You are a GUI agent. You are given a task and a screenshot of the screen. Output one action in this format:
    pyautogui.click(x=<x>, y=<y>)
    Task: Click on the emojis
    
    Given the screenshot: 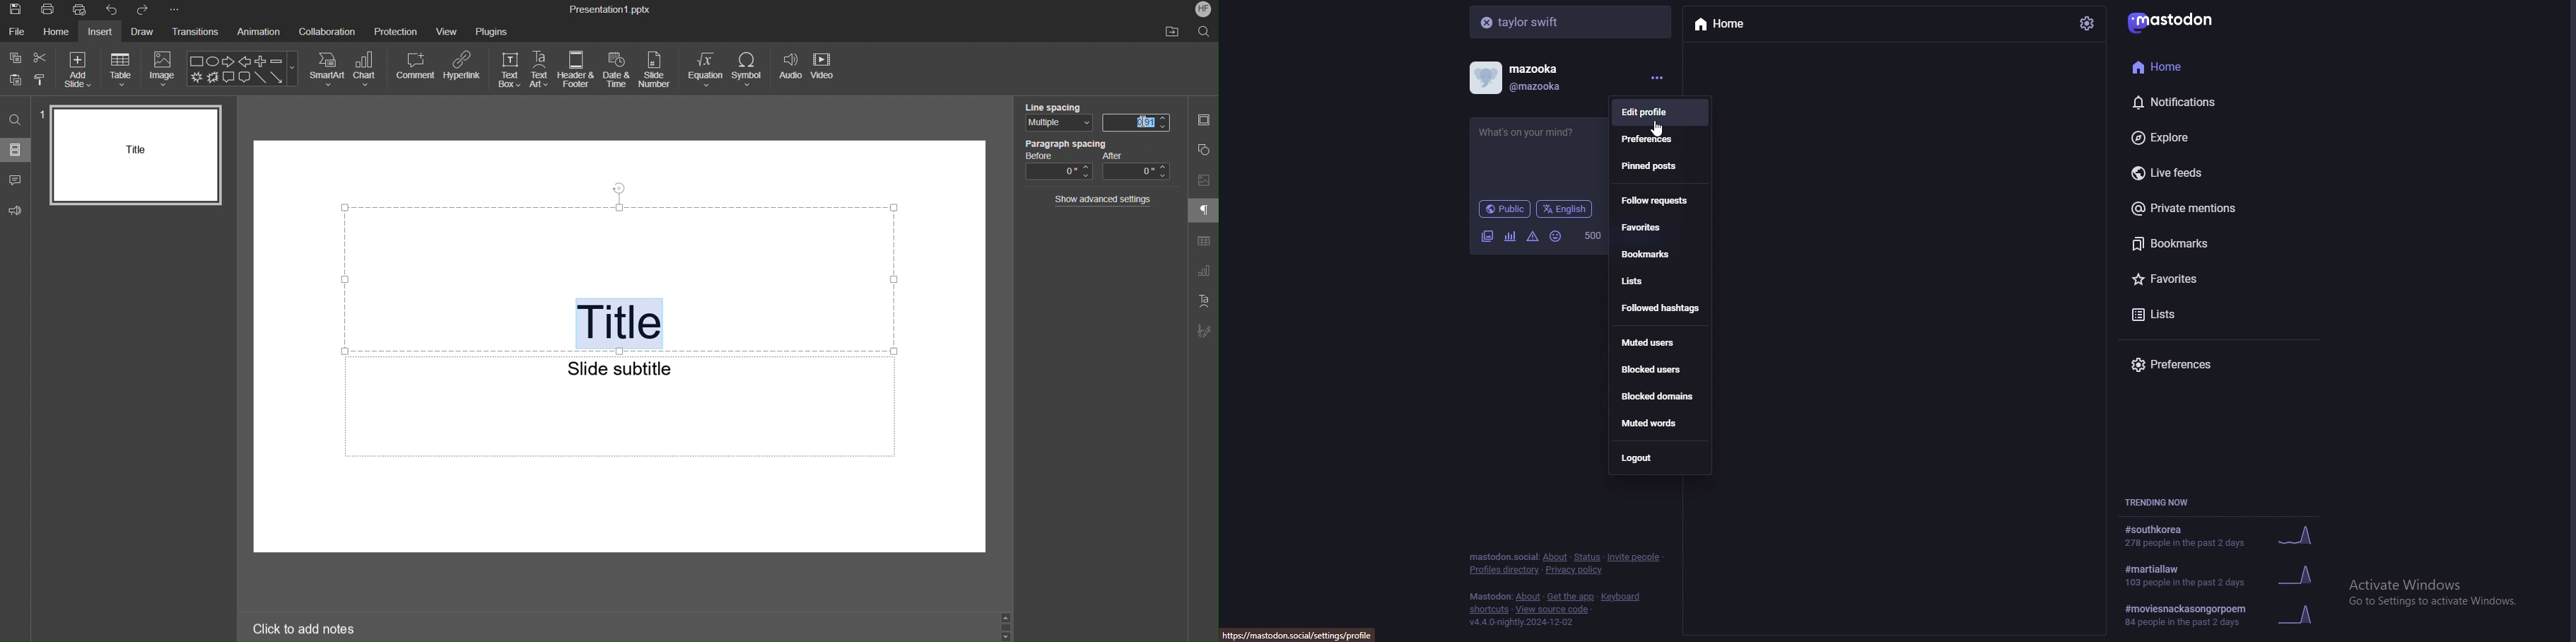 What is the action you would take?
    pyautogui.click(x=1556, y=236)
    